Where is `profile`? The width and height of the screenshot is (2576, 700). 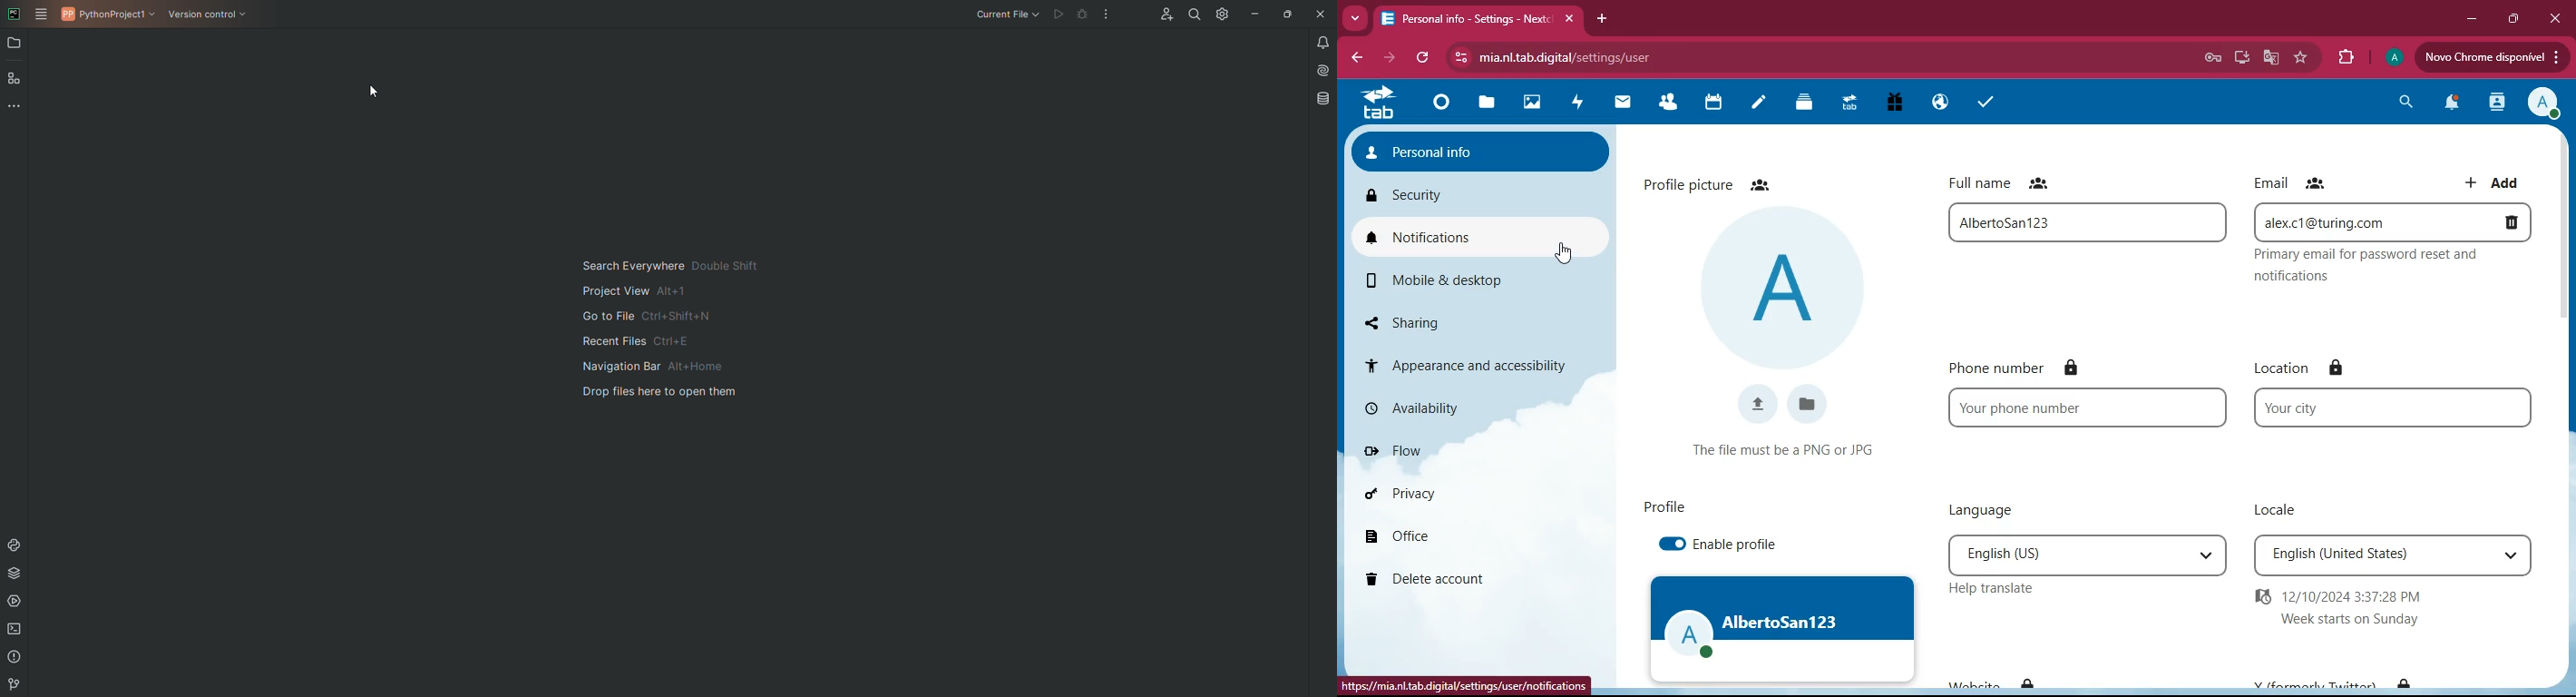 profile is located at coordinates (2544, 101).